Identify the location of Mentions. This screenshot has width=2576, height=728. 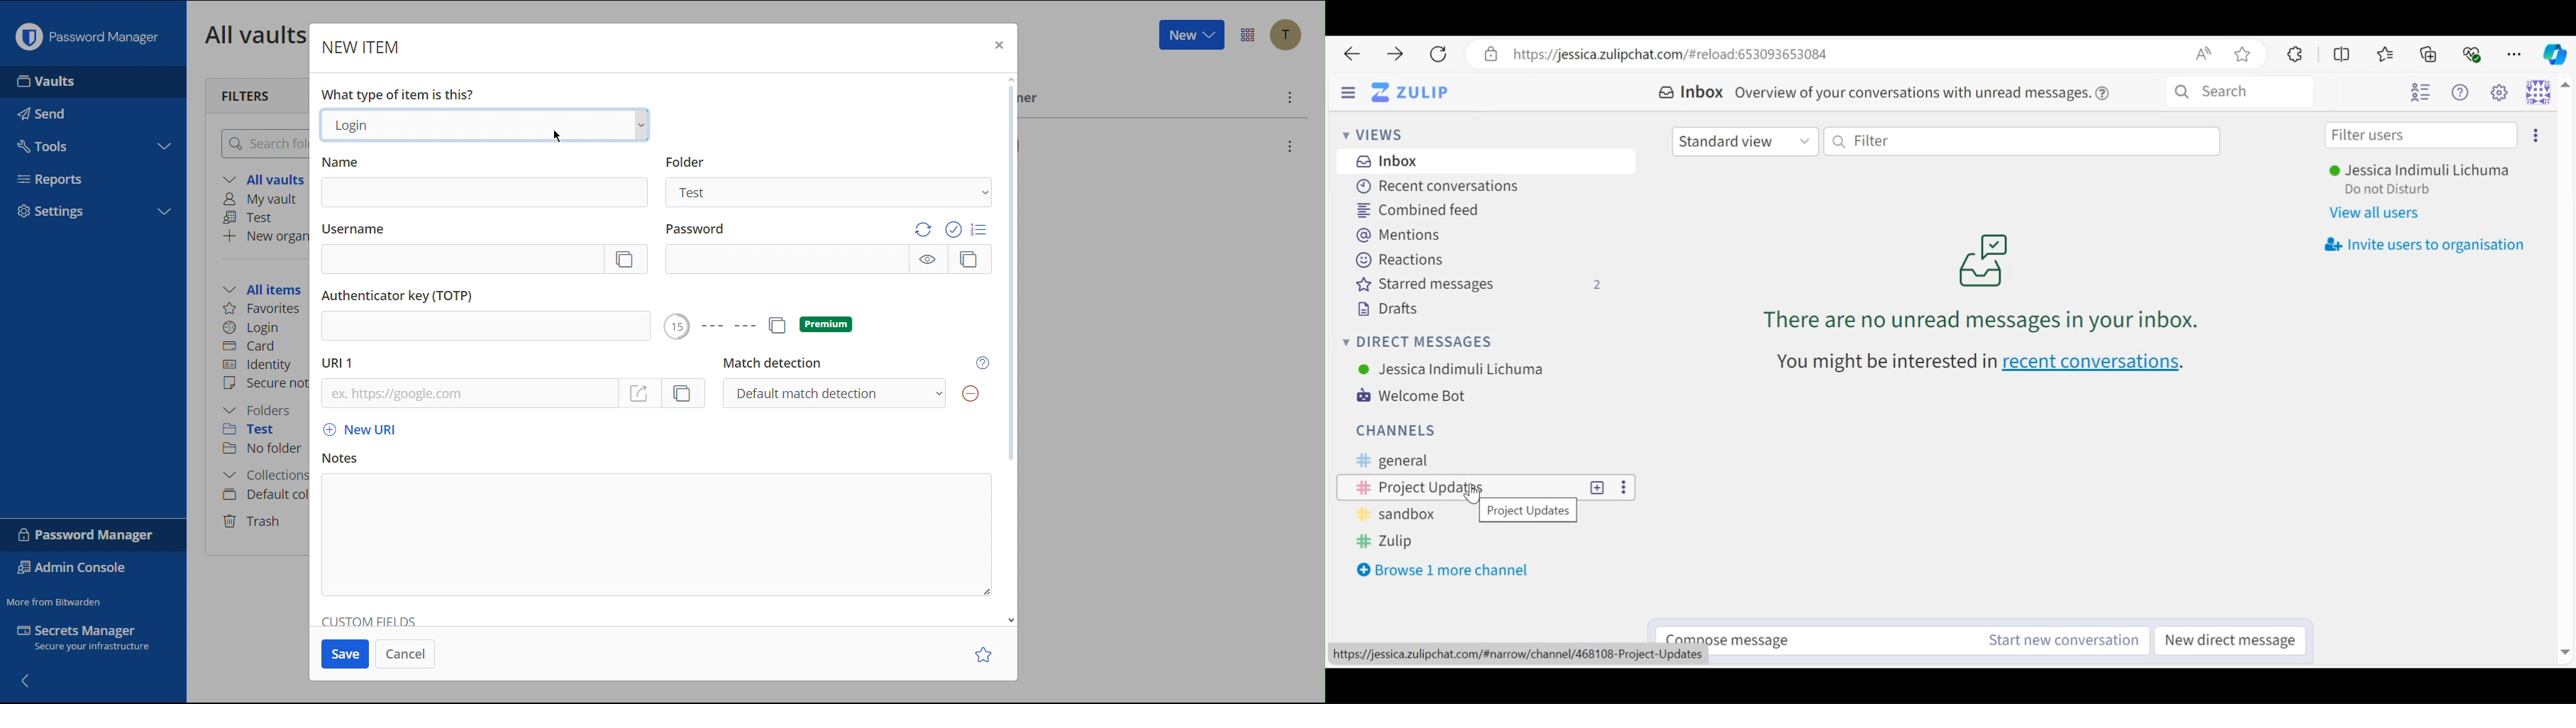
(1404, 236).